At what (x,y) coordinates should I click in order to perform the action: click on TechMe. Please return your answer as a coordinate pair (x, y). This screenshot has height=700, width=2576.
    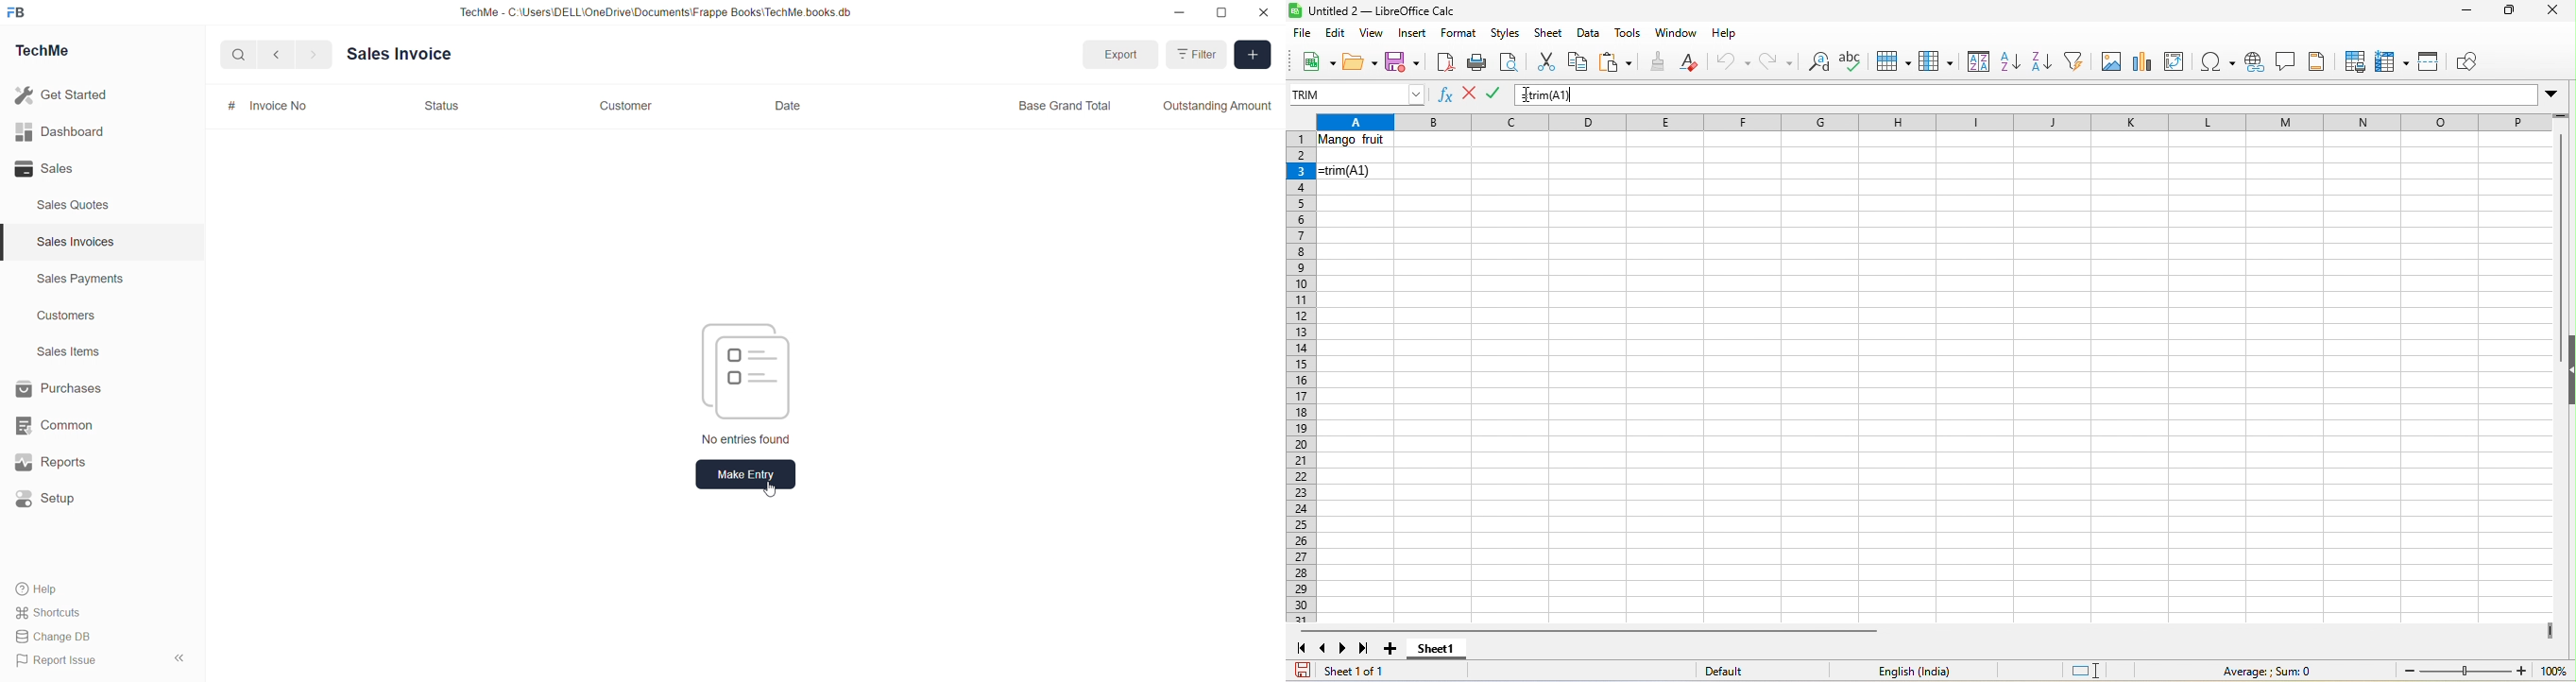
    Looking at the image, I should click on (43, 51).